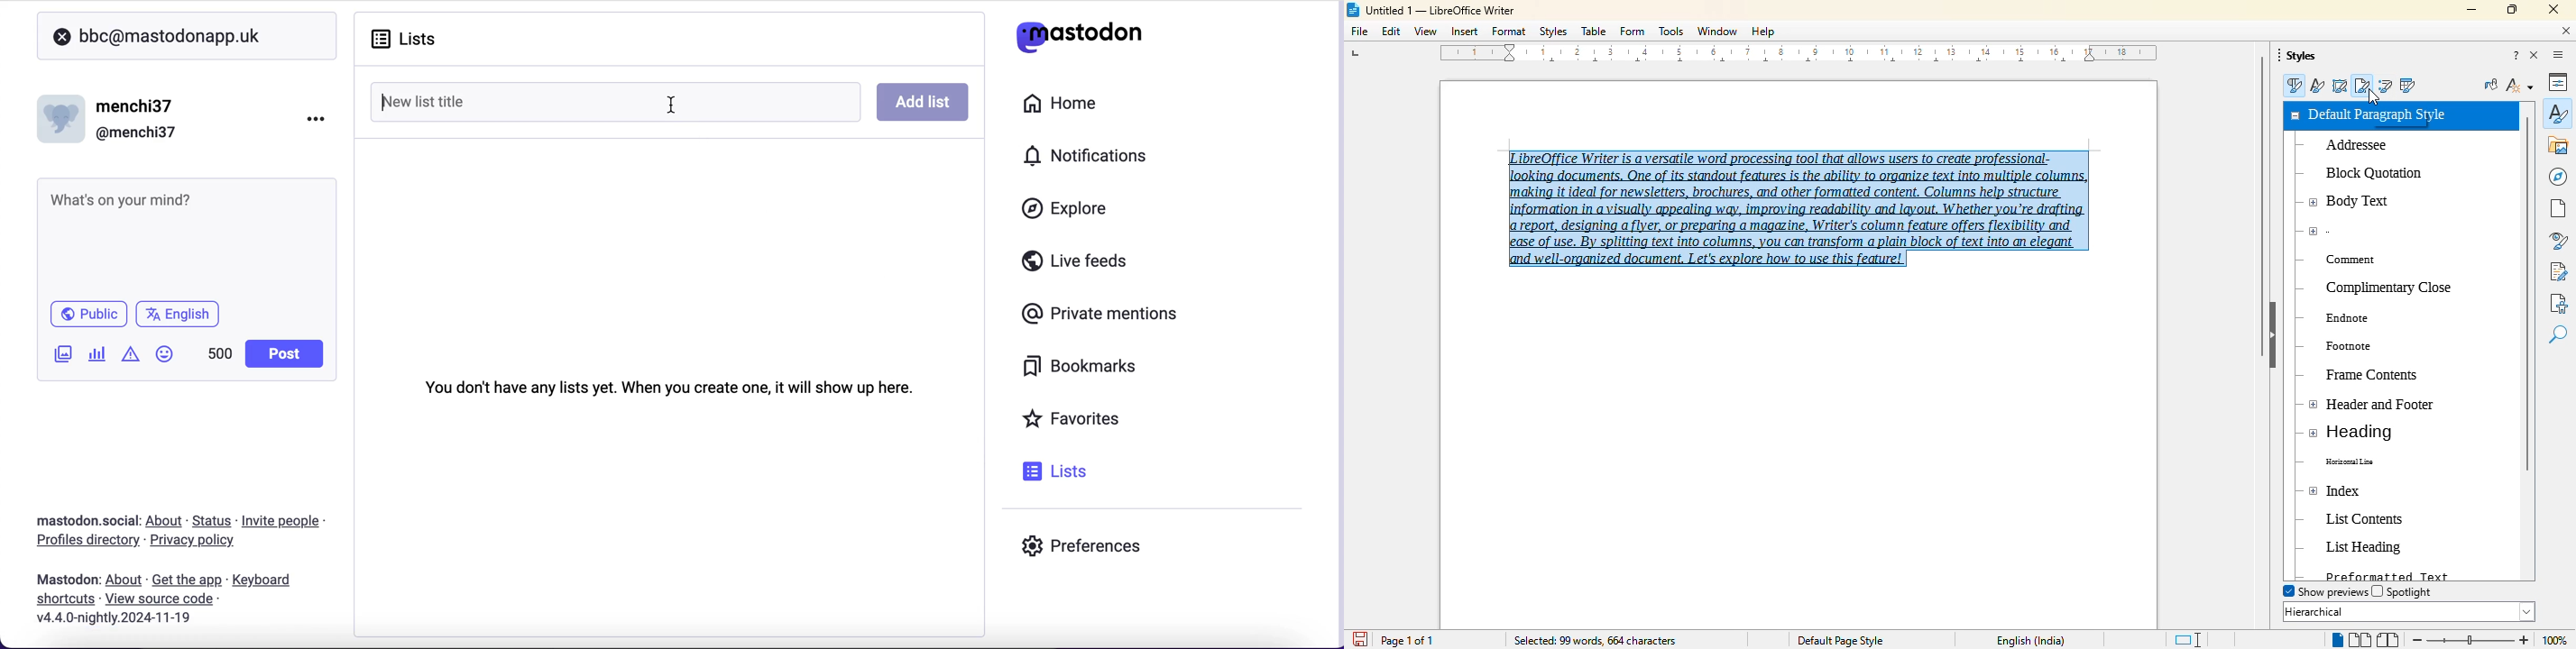  What do you see at coordinates (2530, 295) in the screenshot?
I see `vertical scroll bar` at bounding box center [2530, 295].